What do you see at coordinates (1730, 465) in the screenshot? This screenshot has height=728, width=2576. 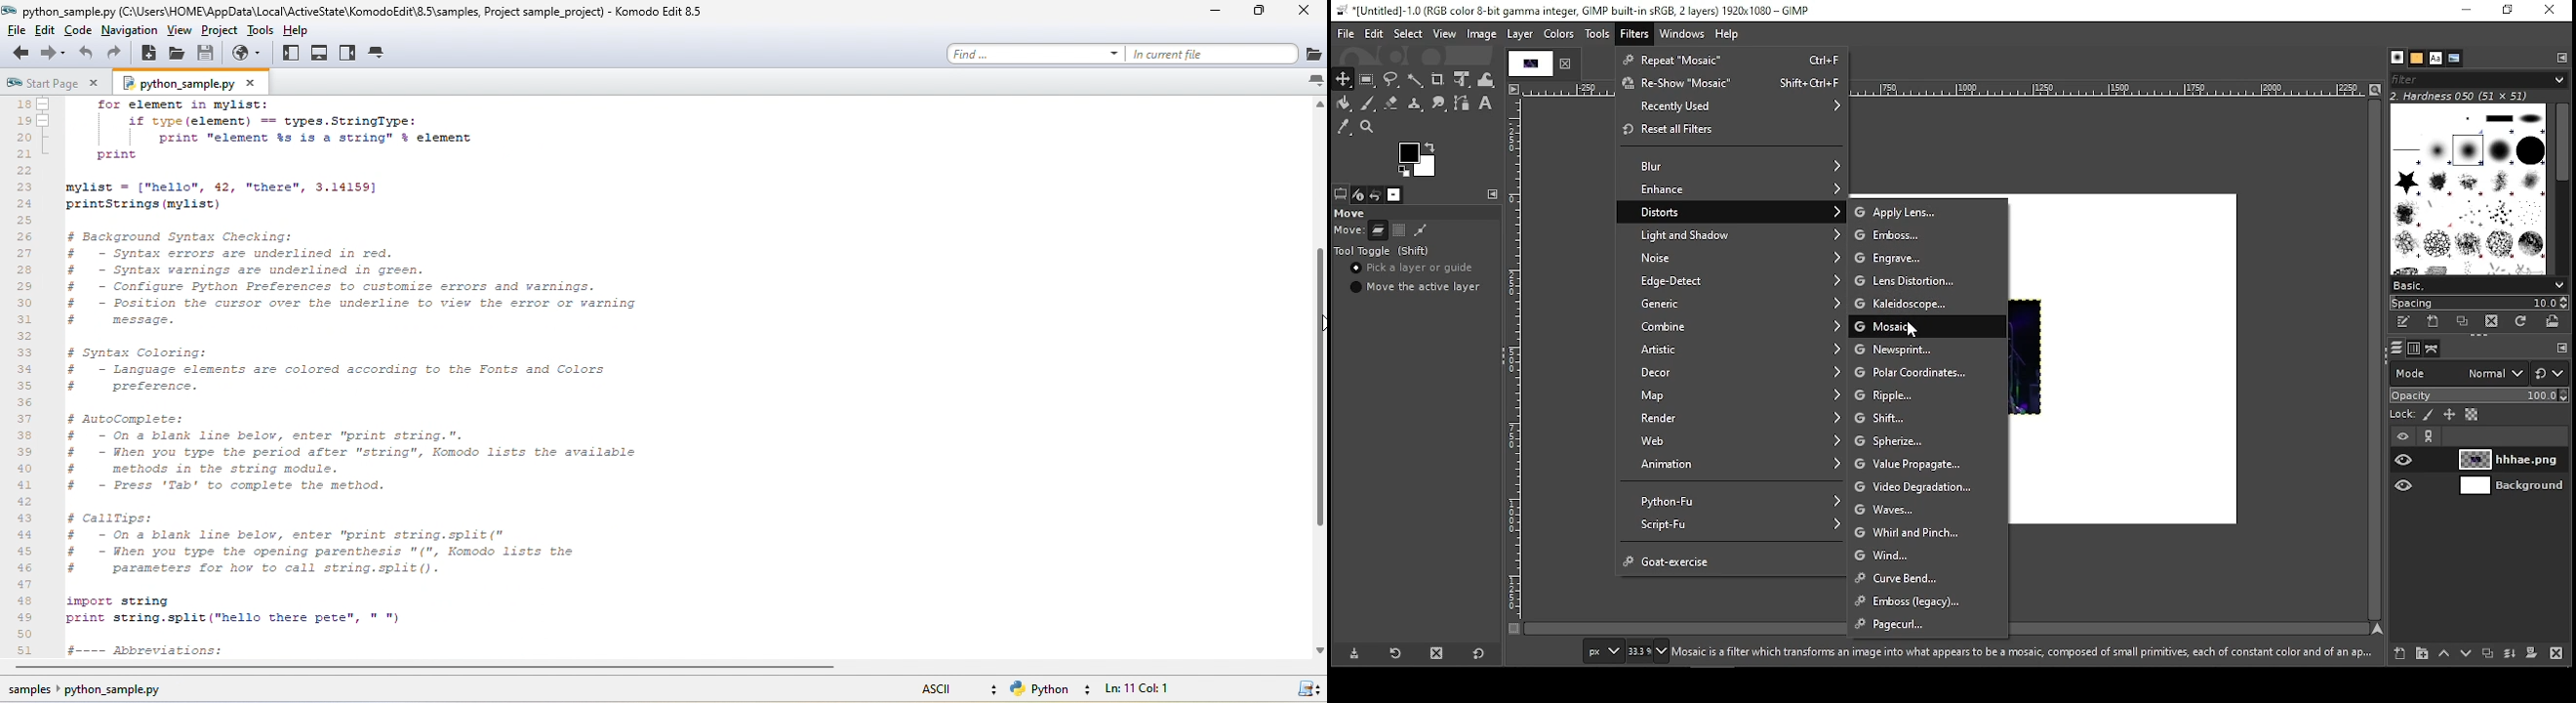 I see `animation` at bounding box center [1730, 465].